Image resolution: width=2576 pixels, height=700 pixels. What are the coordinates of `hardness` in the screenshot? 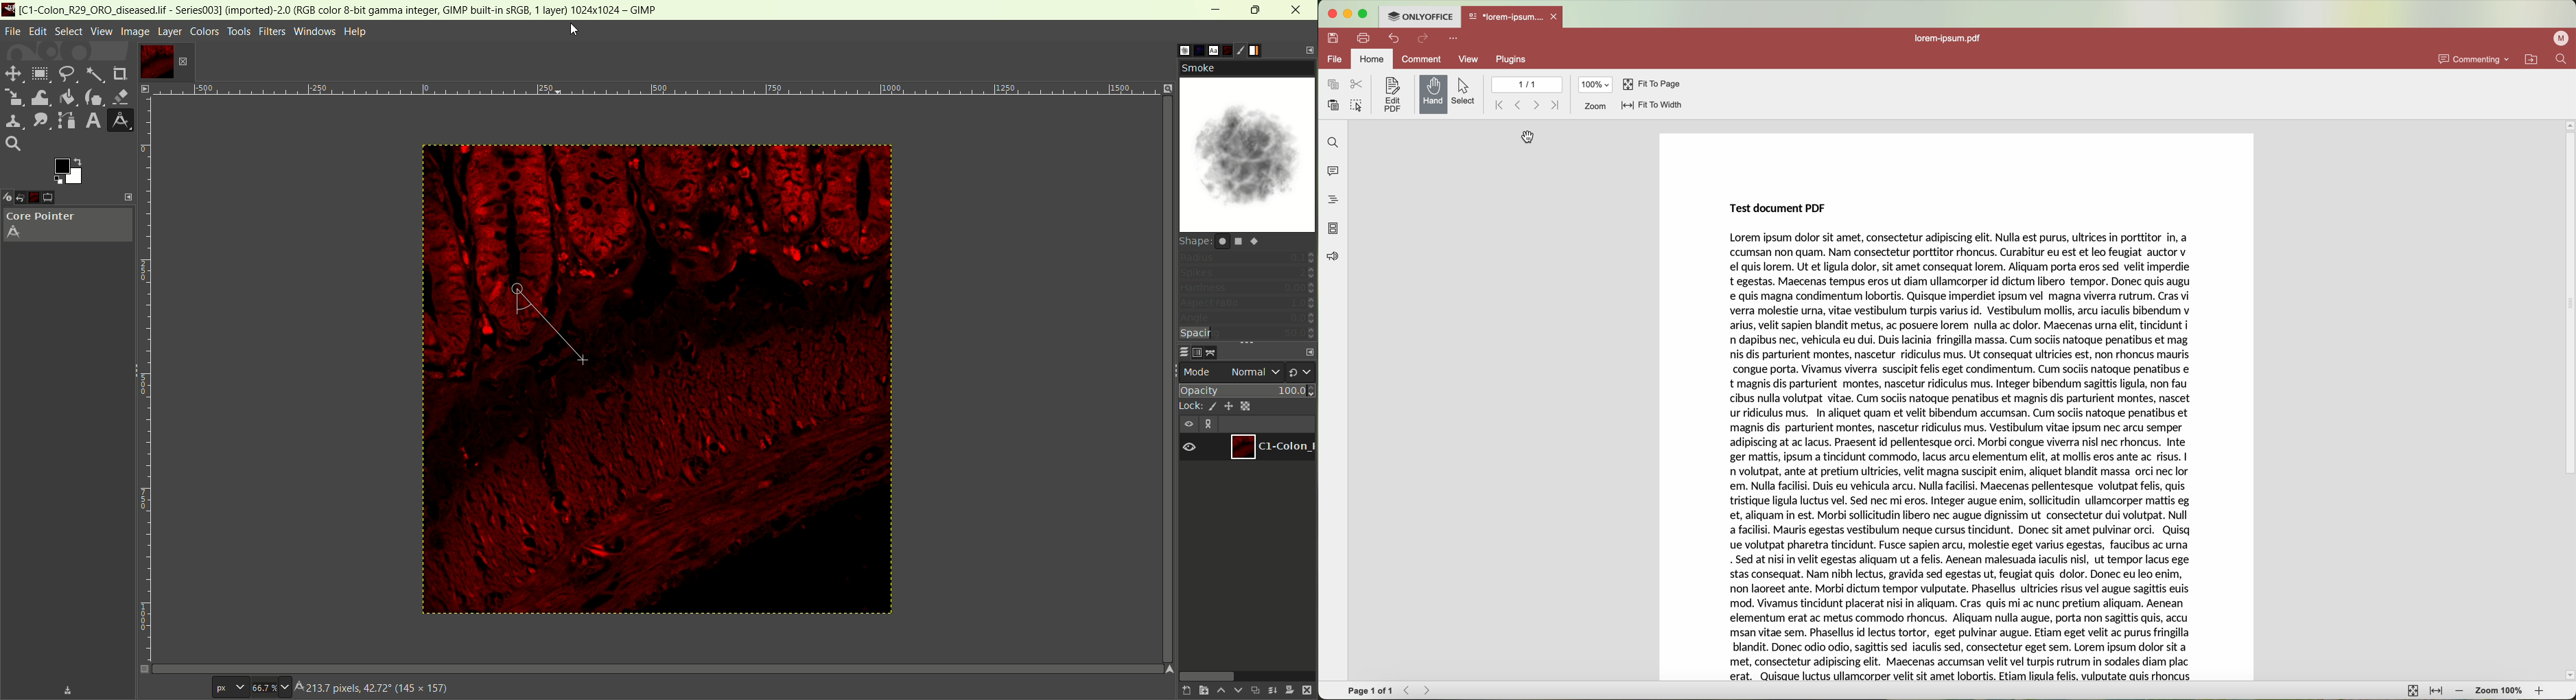 It's located at (1247, 289).